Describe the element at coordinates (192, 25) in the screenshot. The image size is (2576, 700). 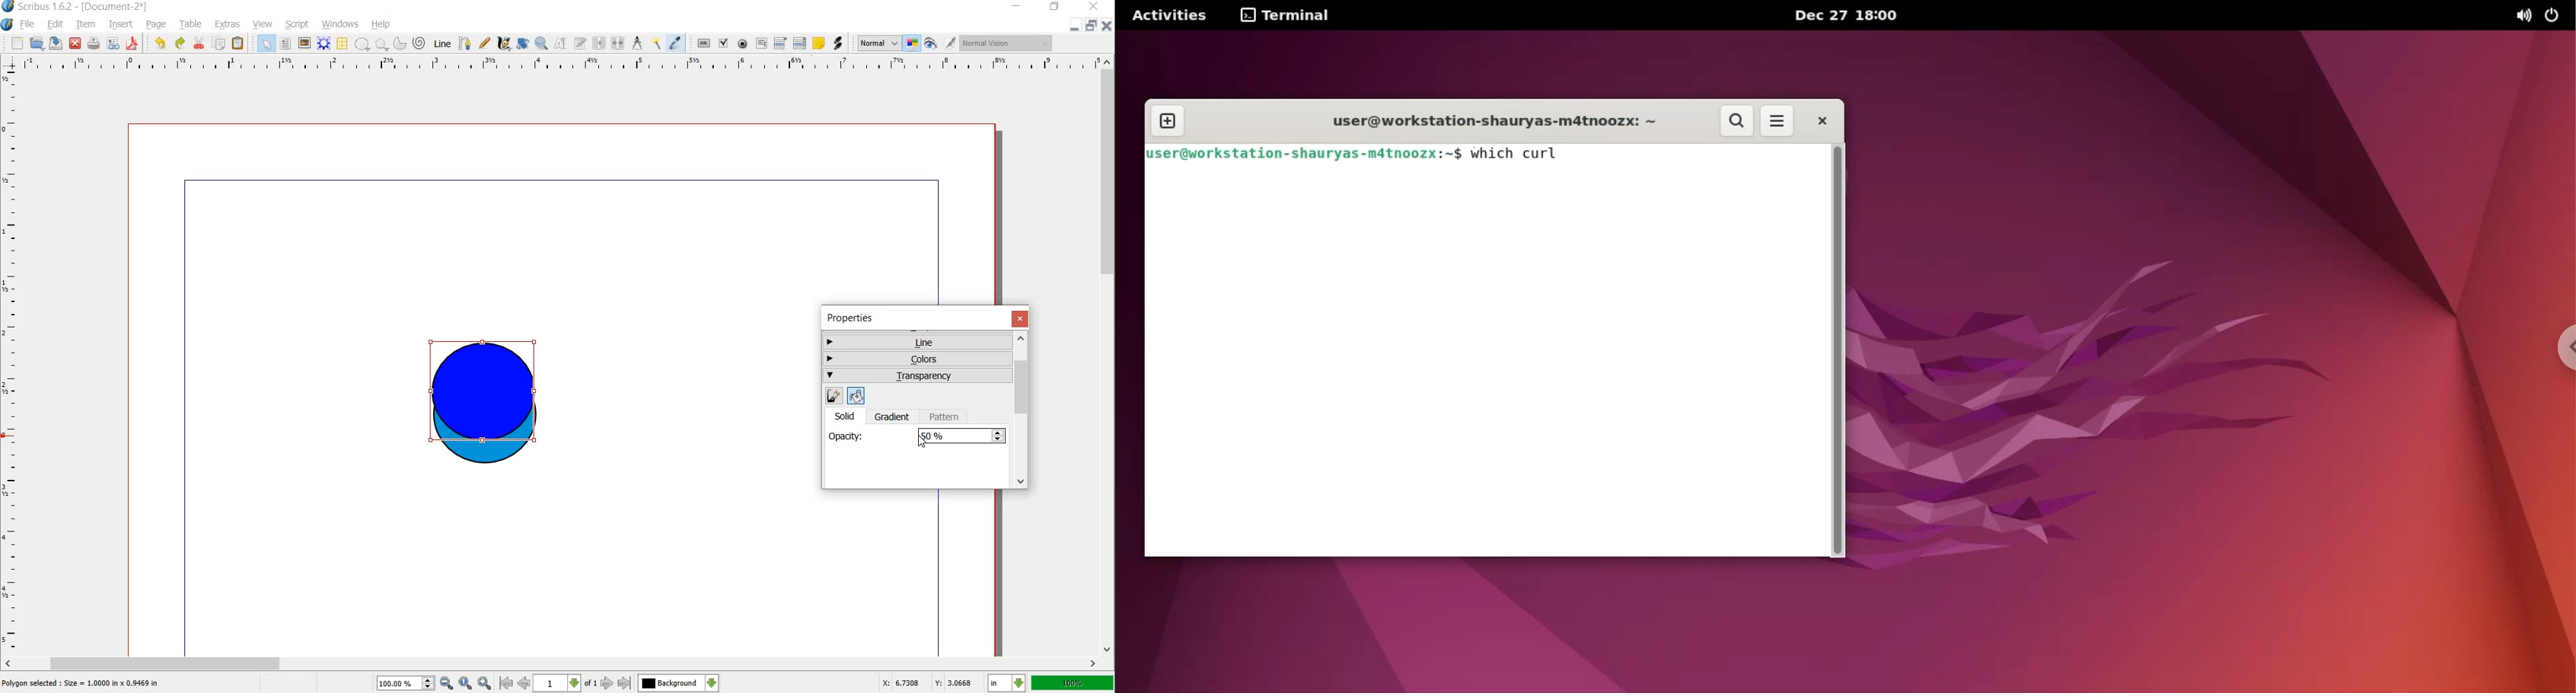
I see `table` at that location.